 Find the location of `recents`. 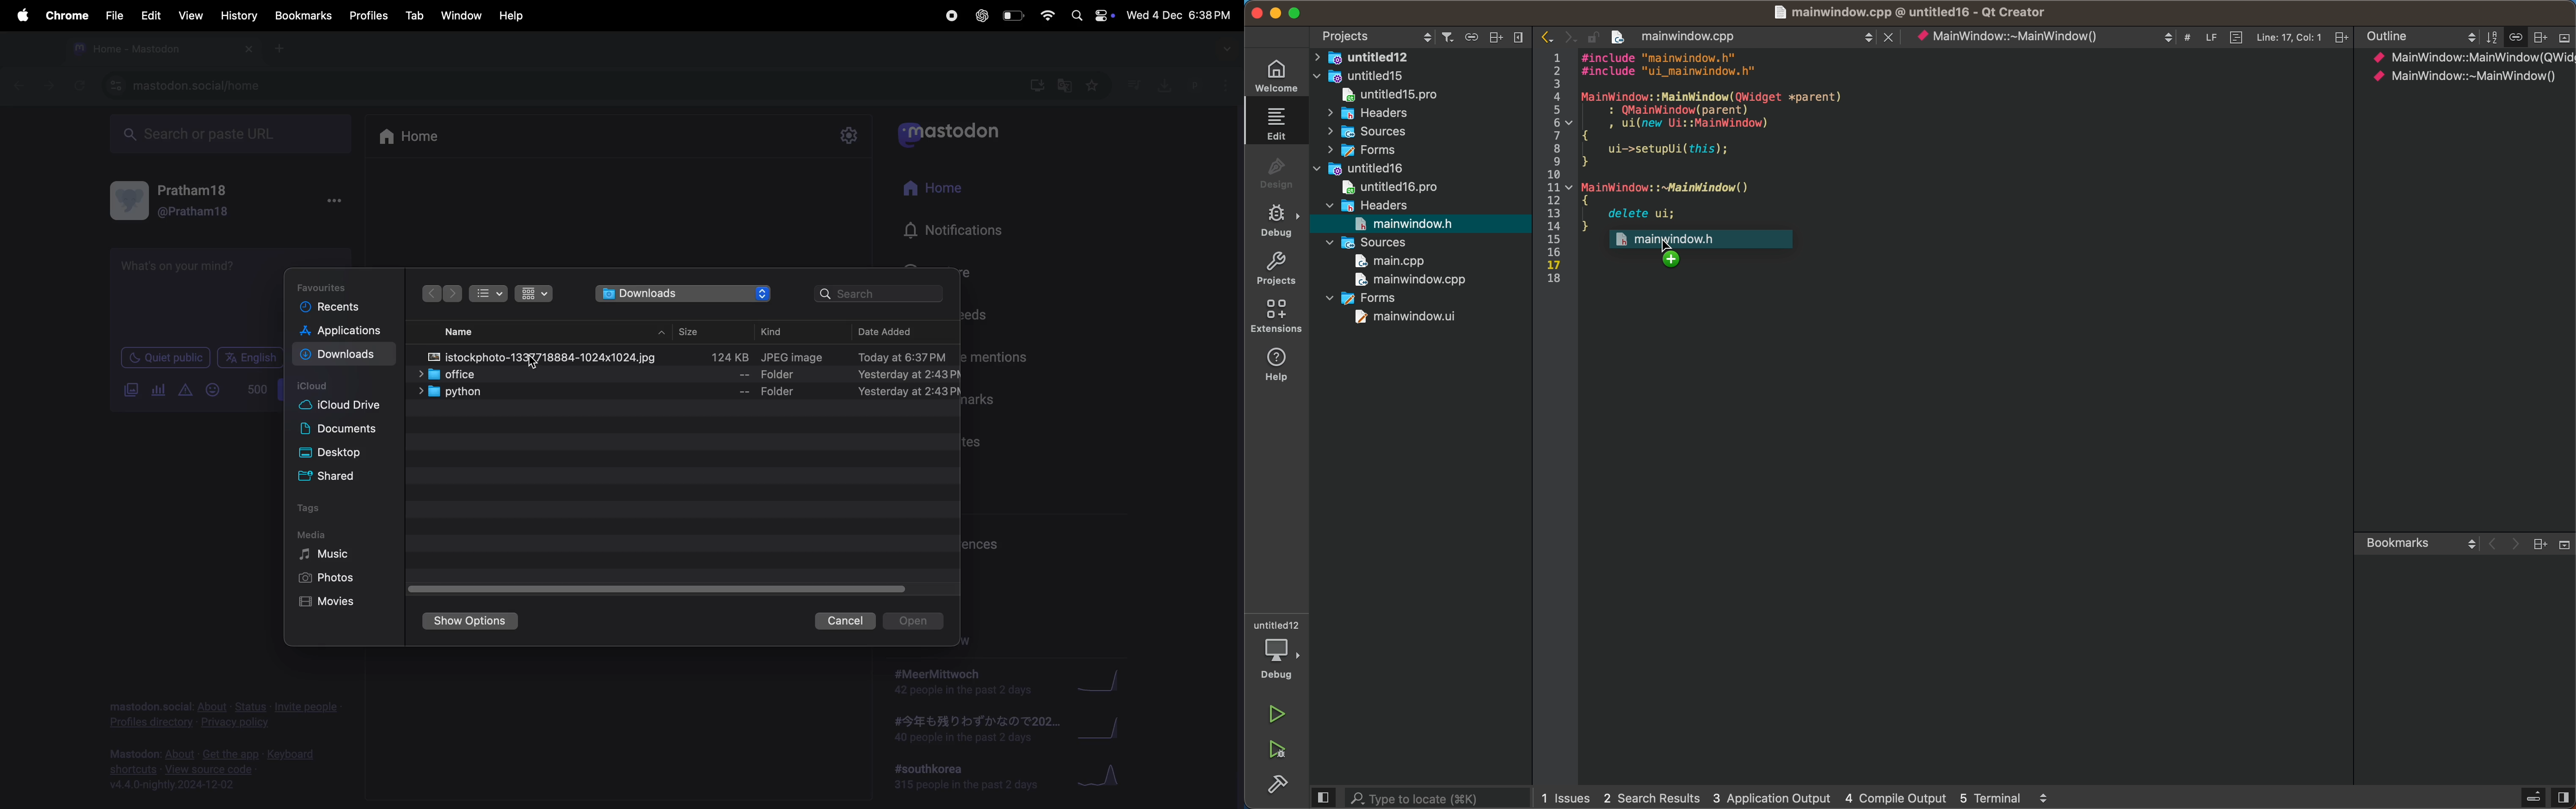

recents is located at coordinates (336, 309).